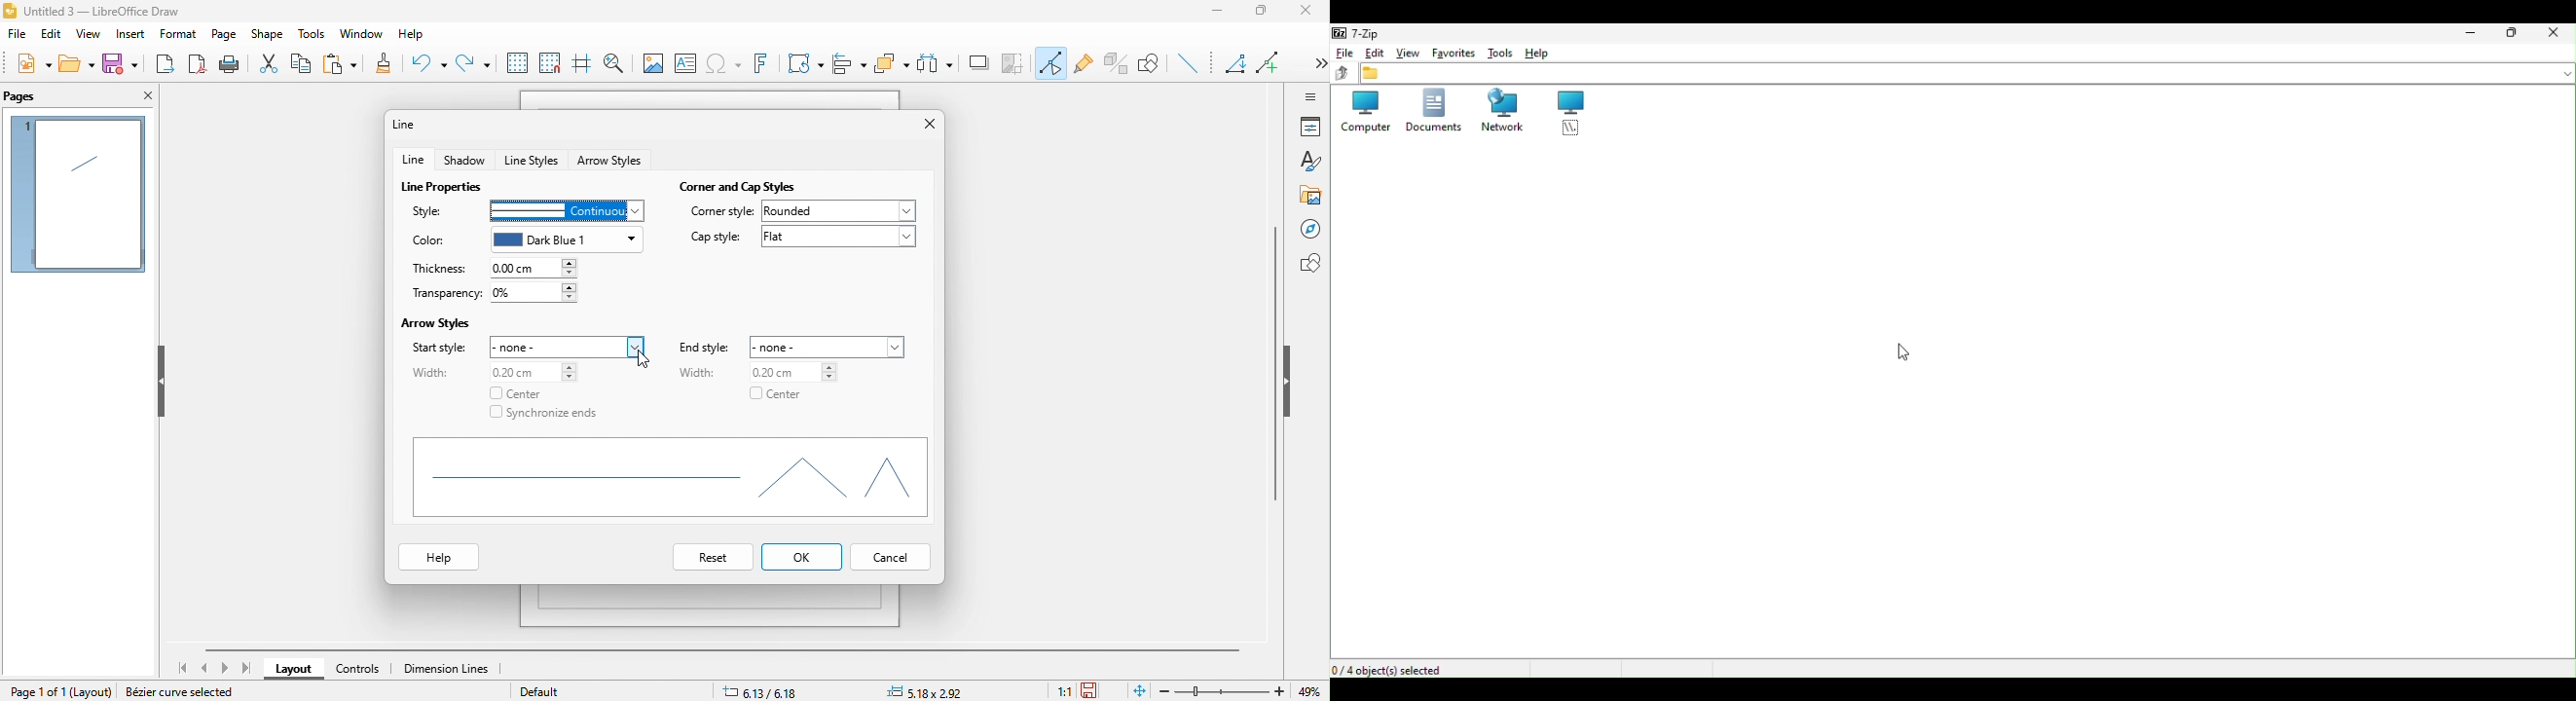 The image size is (2576, 728). Describe the element at coordinates (358, 671) in the screenshot. I see `controls` at that location.